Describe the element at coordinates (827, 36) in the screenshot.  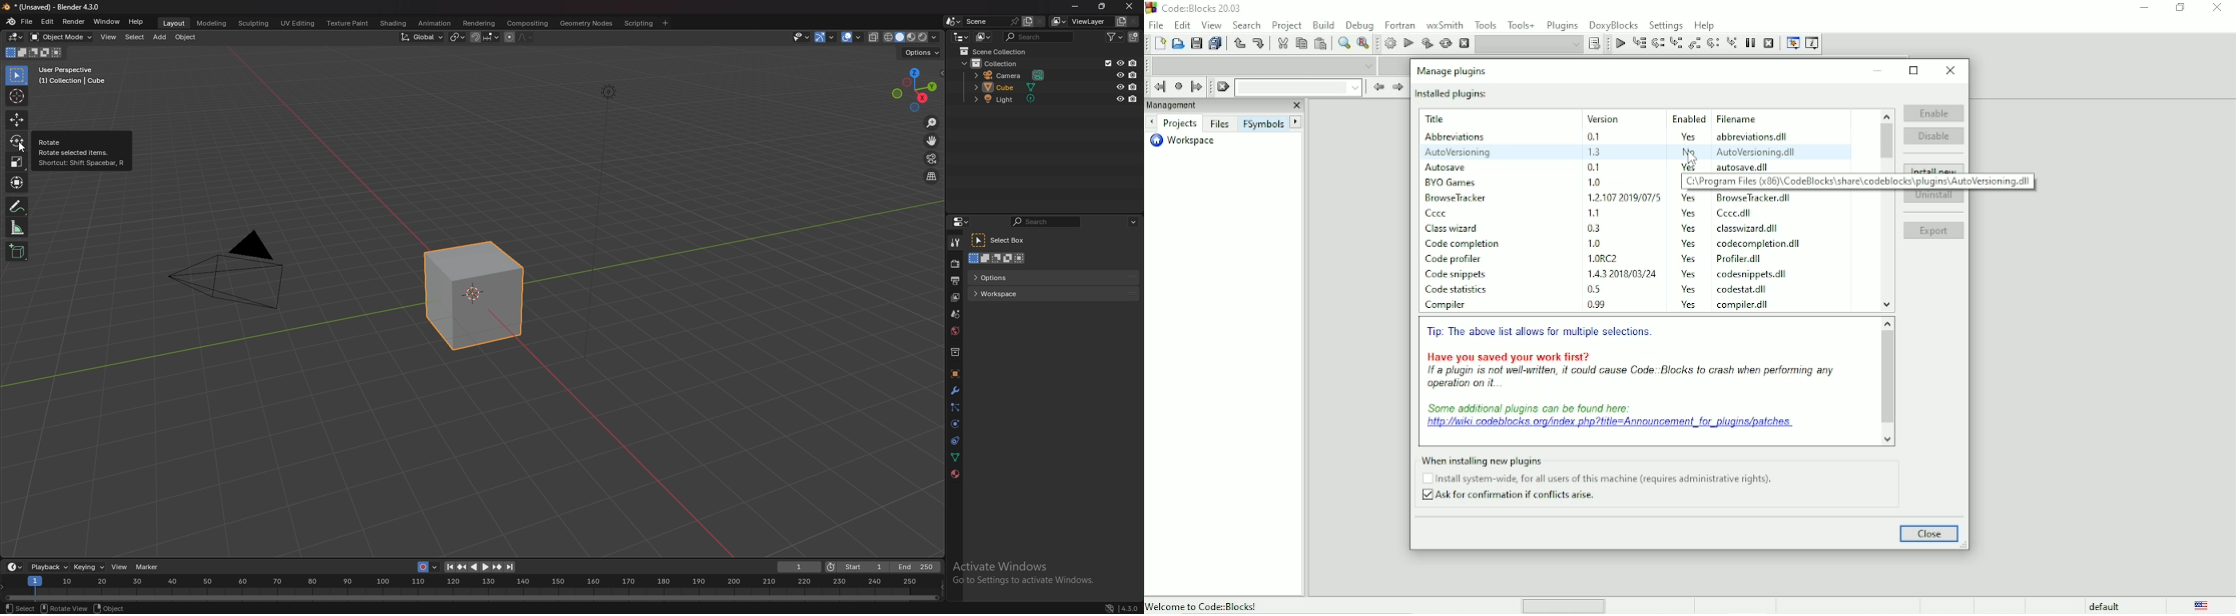
I see `gizmo` at that location.